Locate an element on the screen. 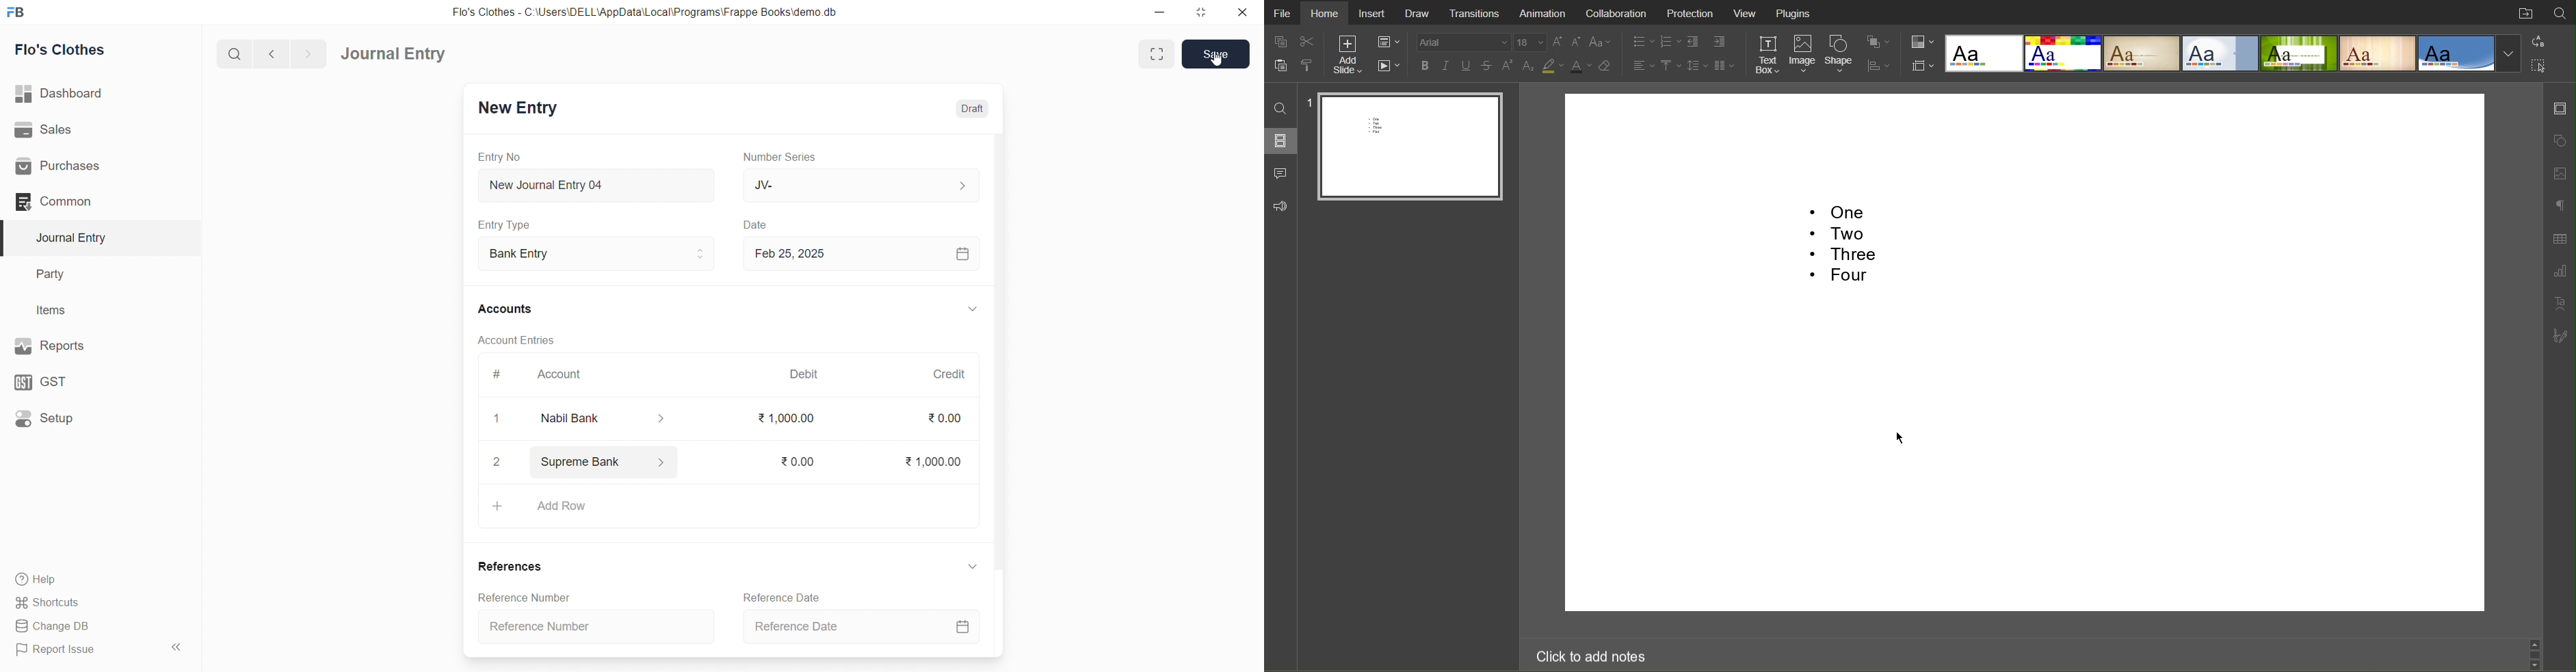 This screenshot has width=2576, height=672. Columns is located at coordinates (1725, 65).